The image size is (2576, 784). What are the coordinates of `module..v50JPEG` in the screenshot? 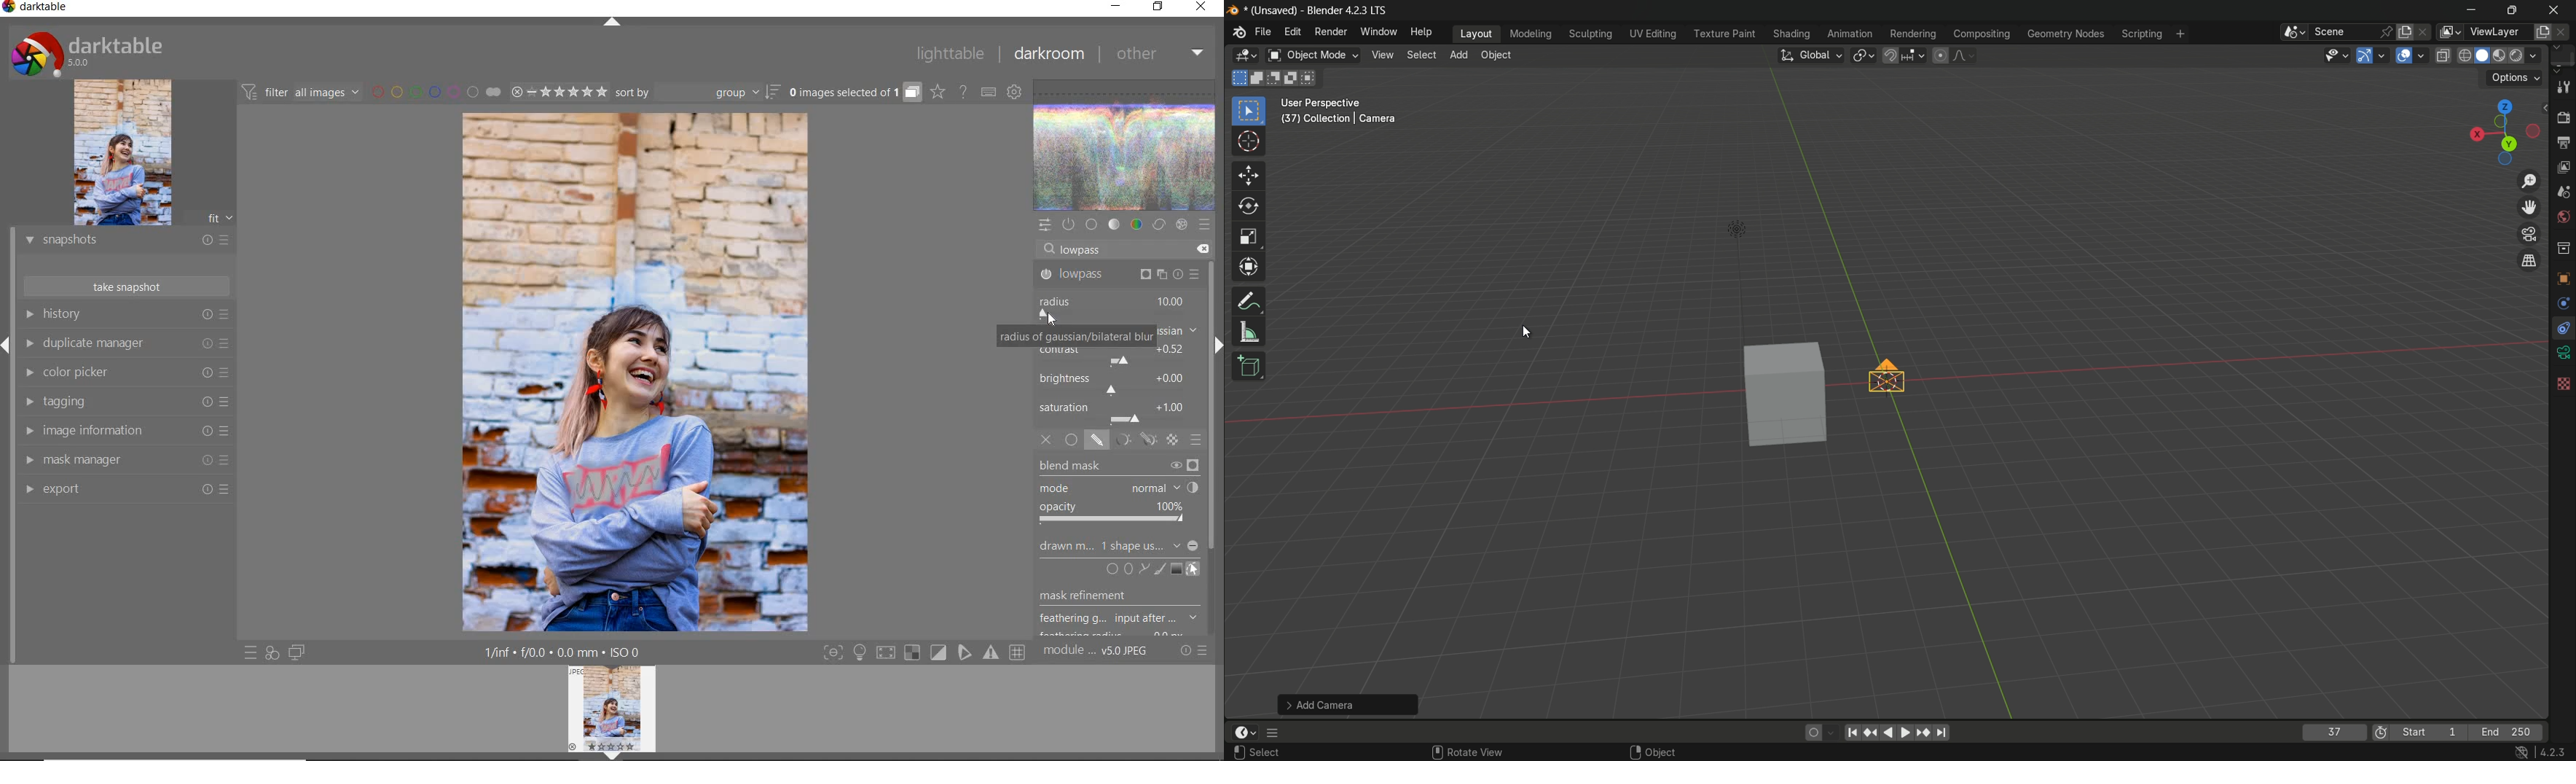 It's located at (1098, 652).